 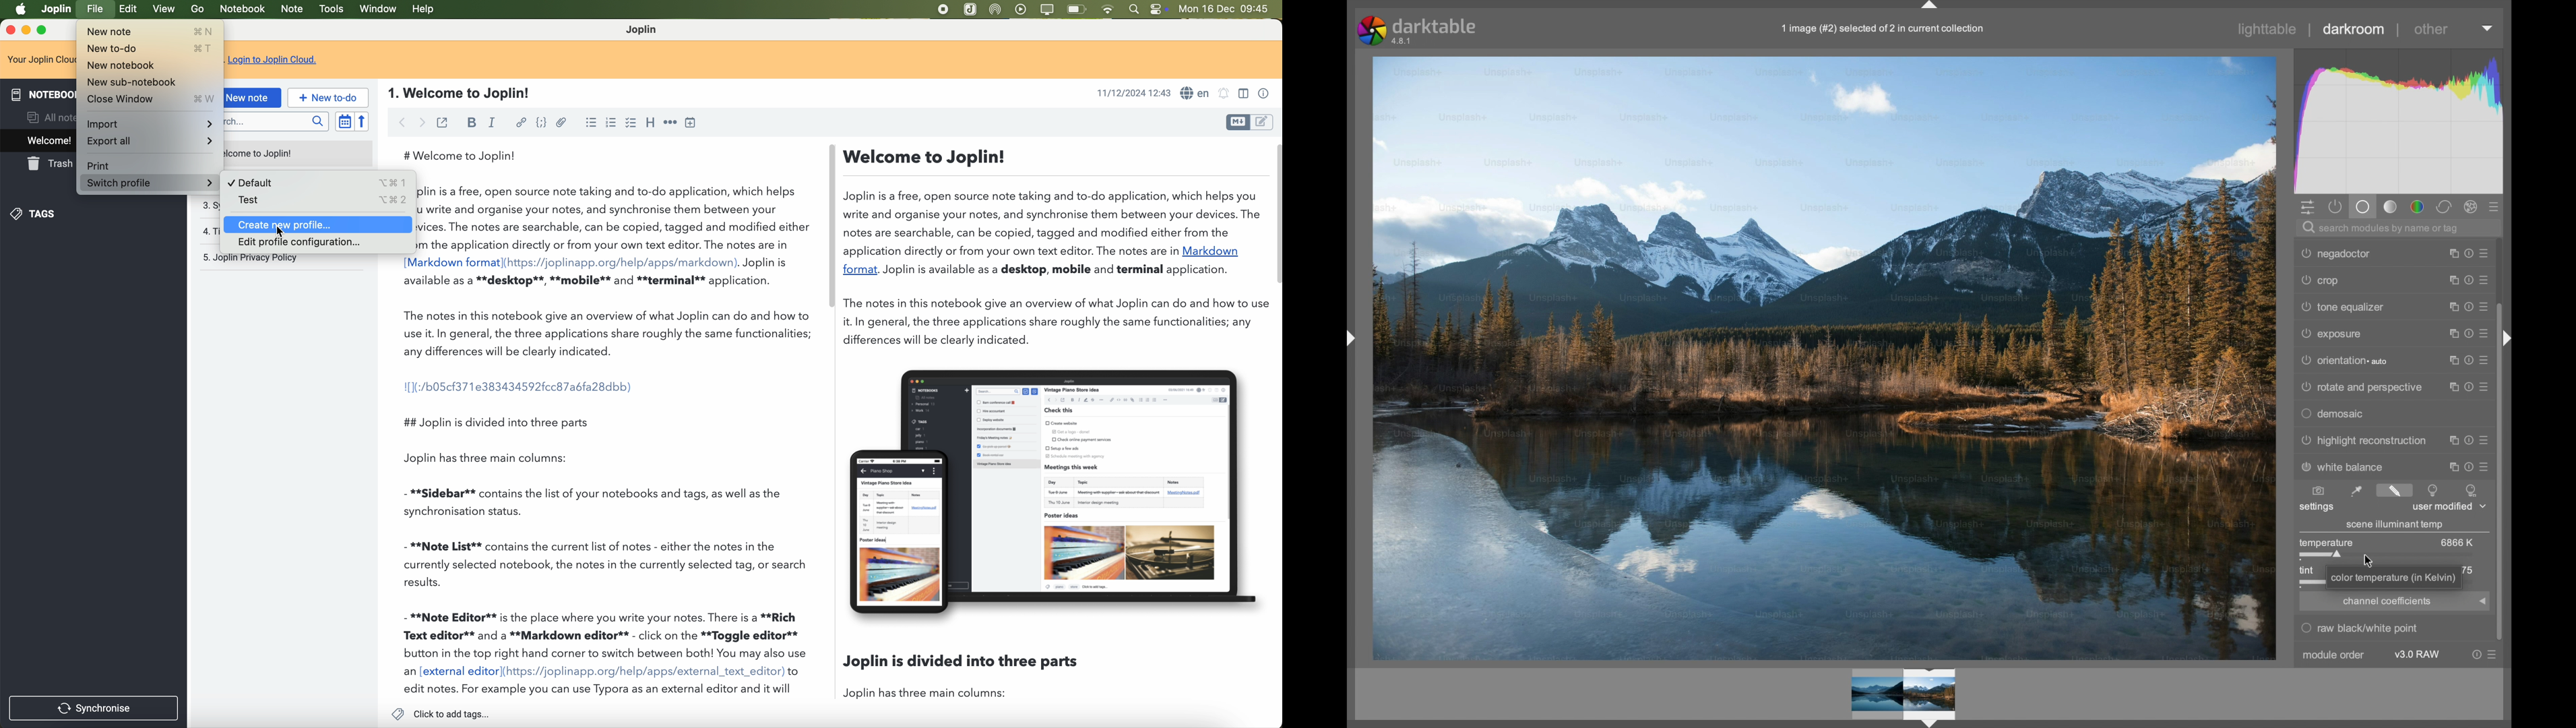 What do you see at coordinates (2336, 206) in the screenshot?
I see `show active module` at bounding box center [2336, 206].